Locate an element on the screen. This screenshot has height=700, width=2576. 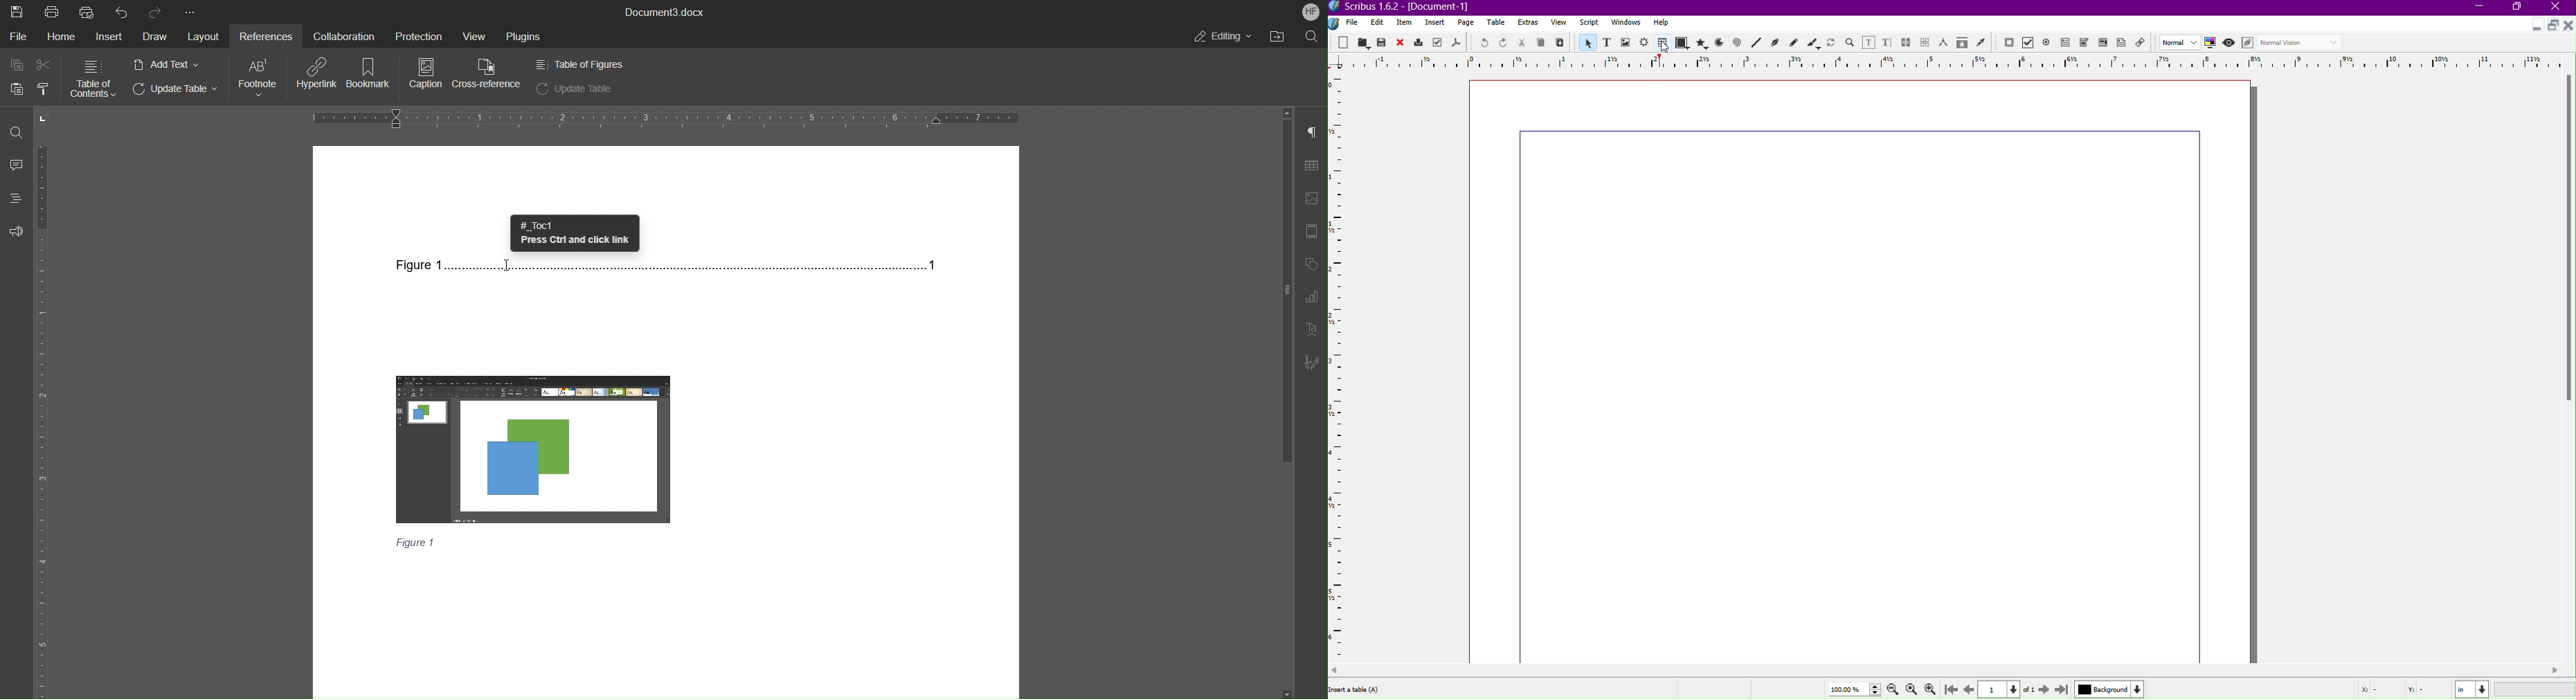
Ruler Line is located at coordinates (1342, 367).